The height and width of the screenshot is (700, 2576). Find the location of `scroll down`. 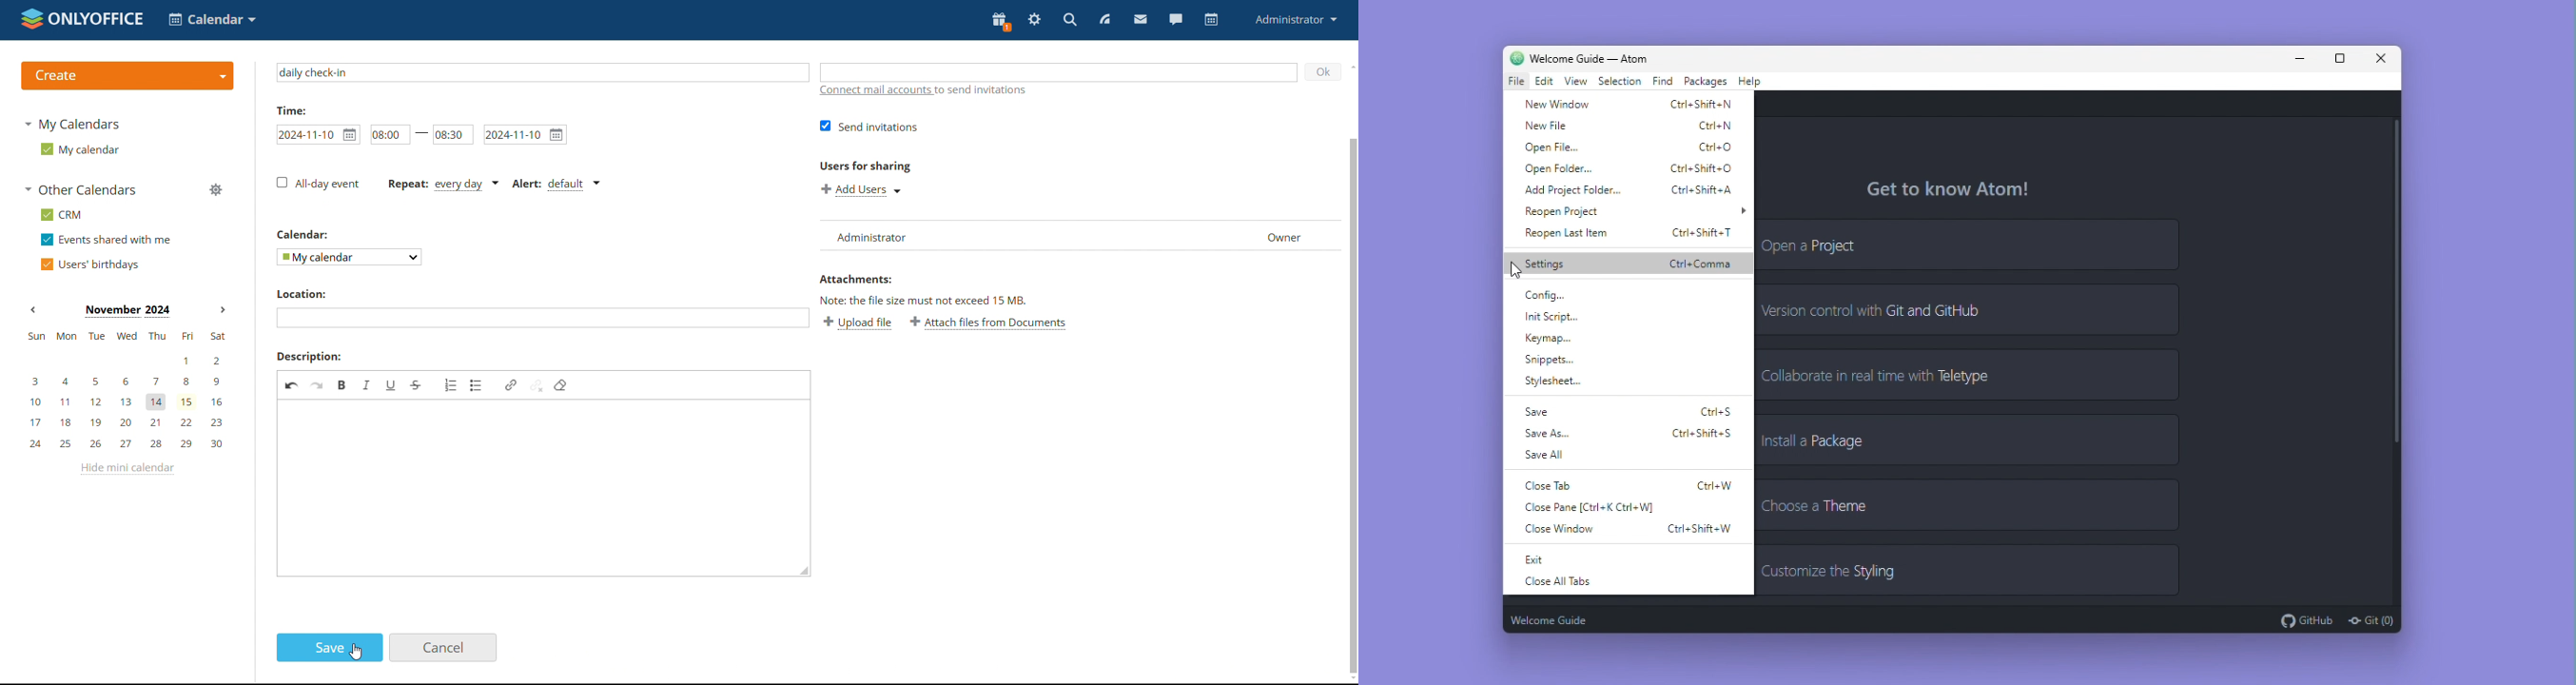

scroll down is located at coordinates (1350, 679).